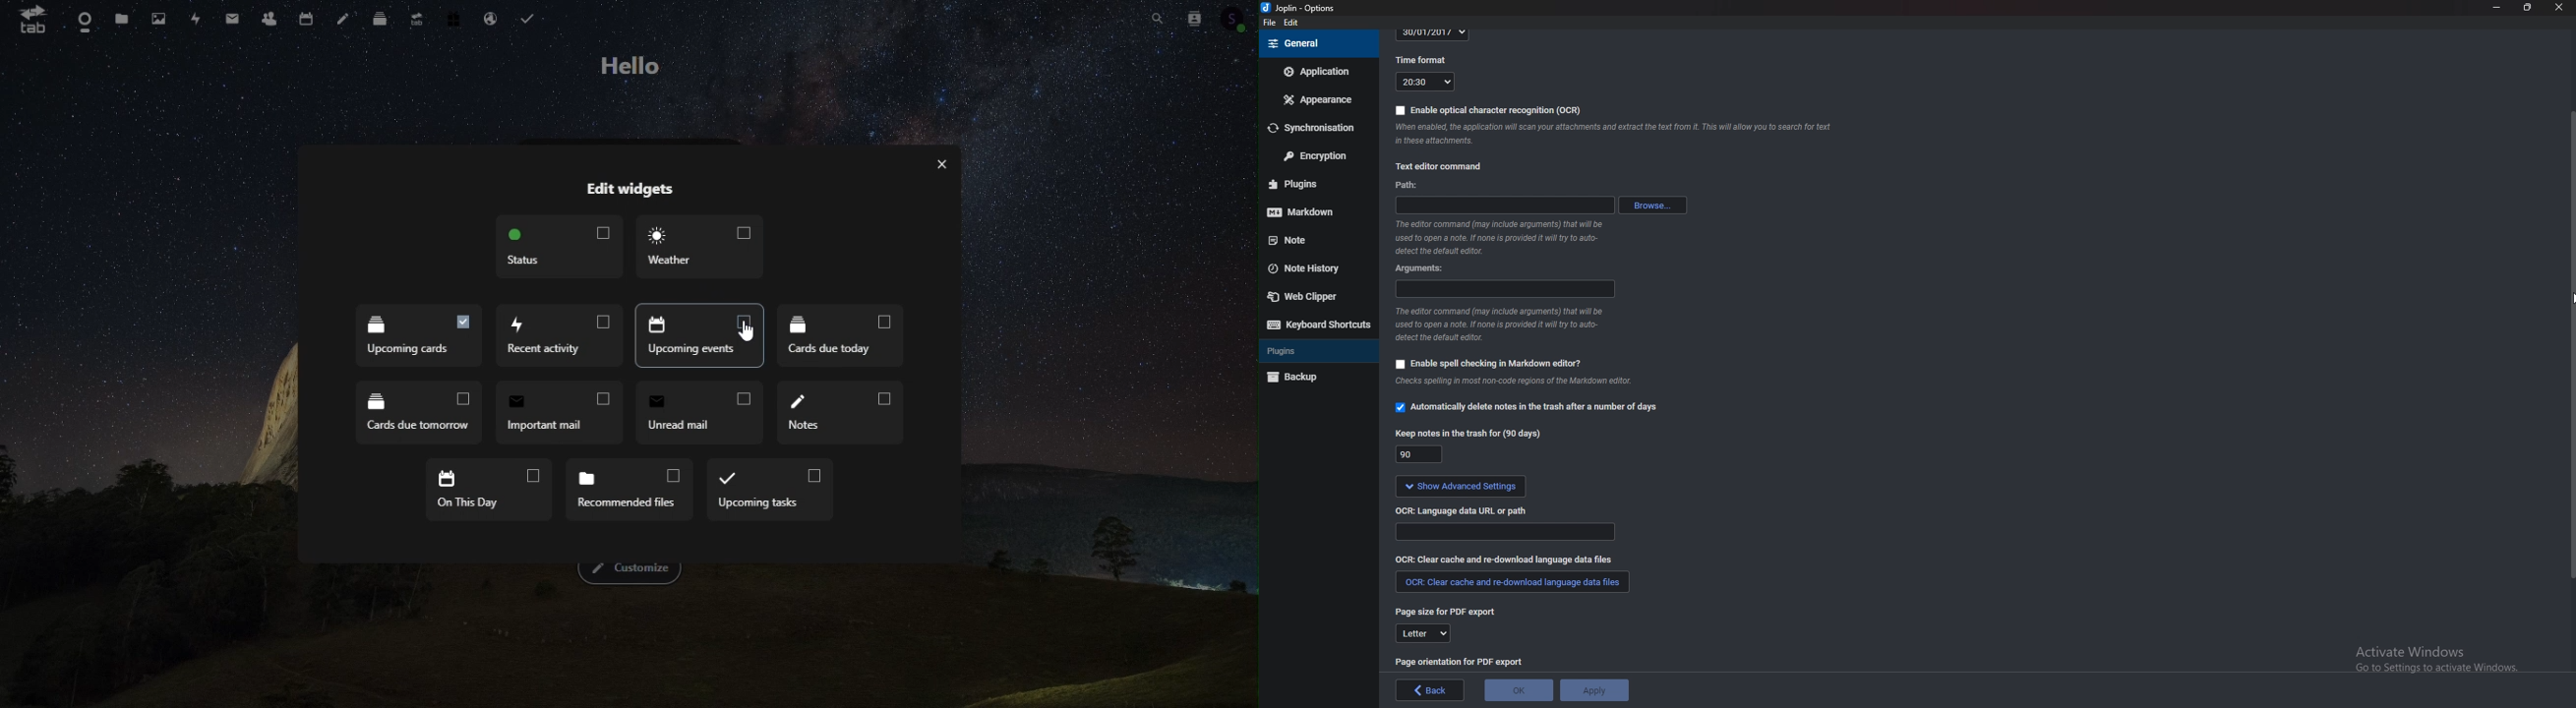  What do you see at coordinates (1505, 237) in the screenshot?
I see `Info` at bounding box center [1505, 237].